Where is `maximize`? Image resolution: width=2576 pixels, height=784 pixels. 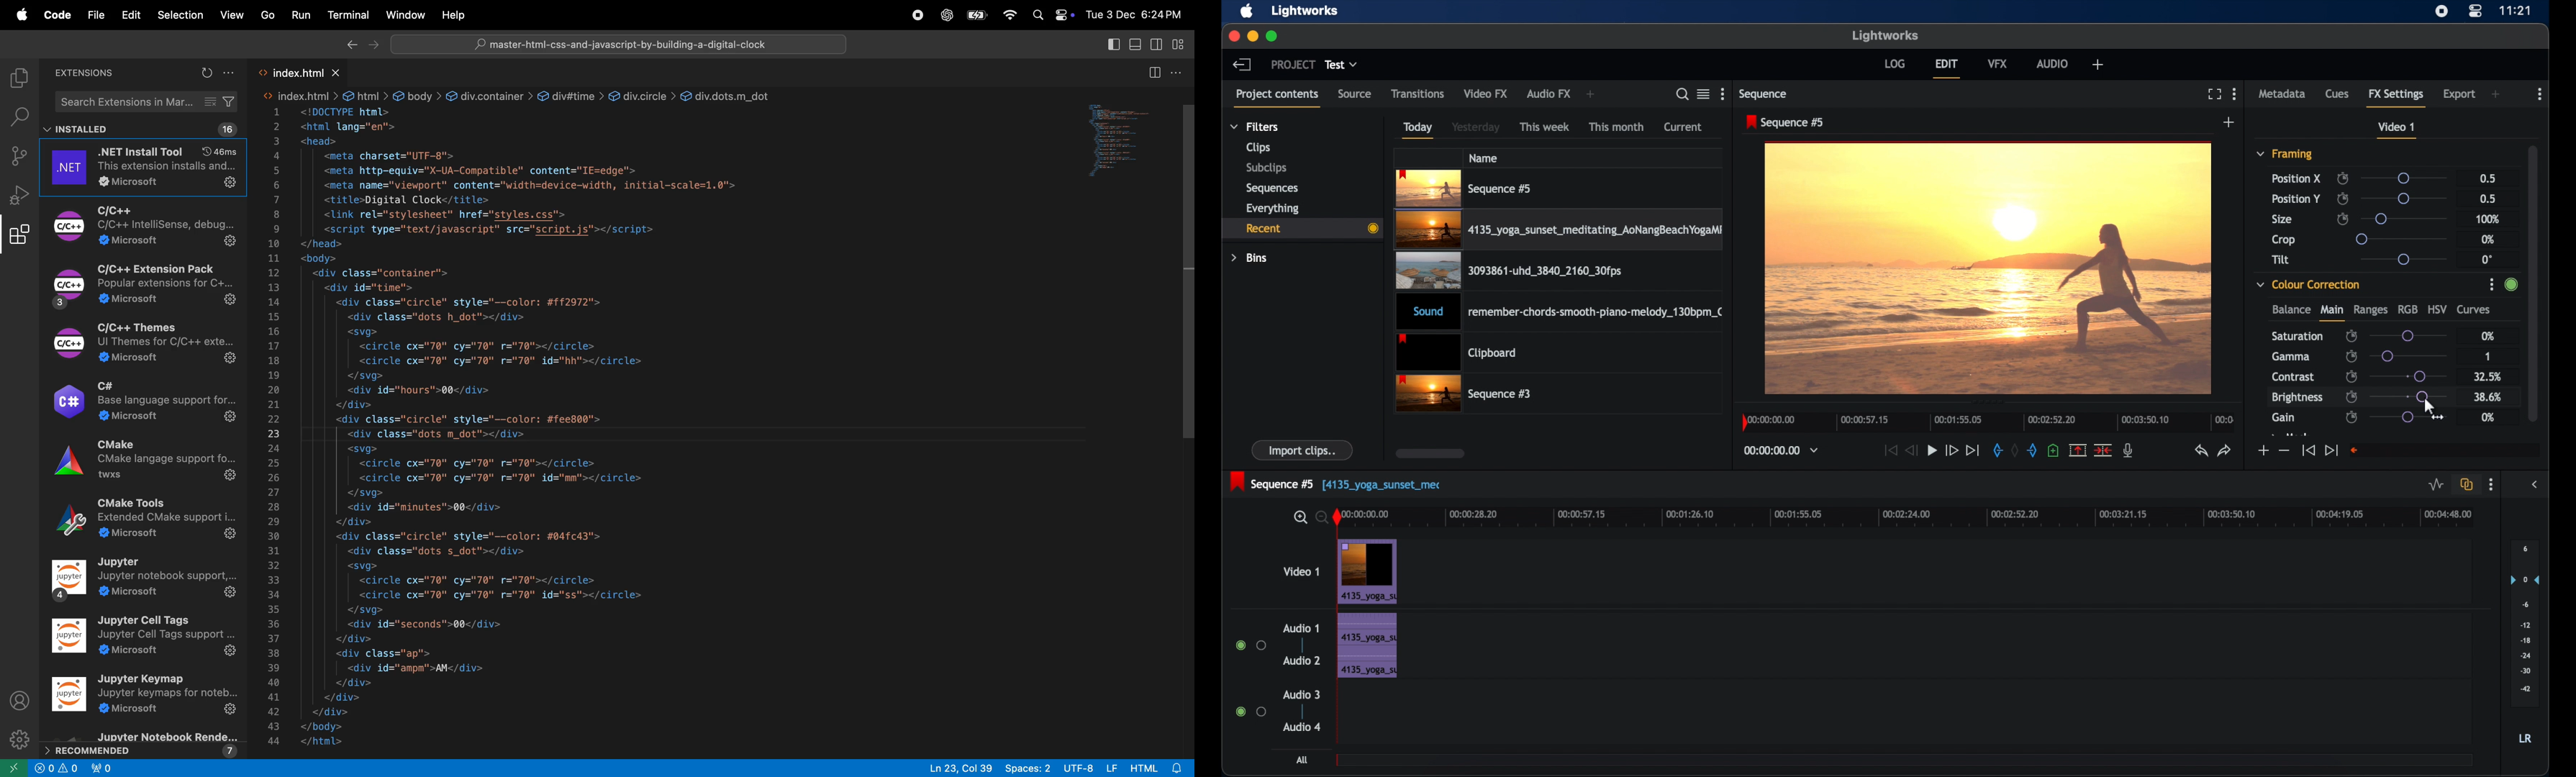 maximize is located at coordinates (1273, 36).